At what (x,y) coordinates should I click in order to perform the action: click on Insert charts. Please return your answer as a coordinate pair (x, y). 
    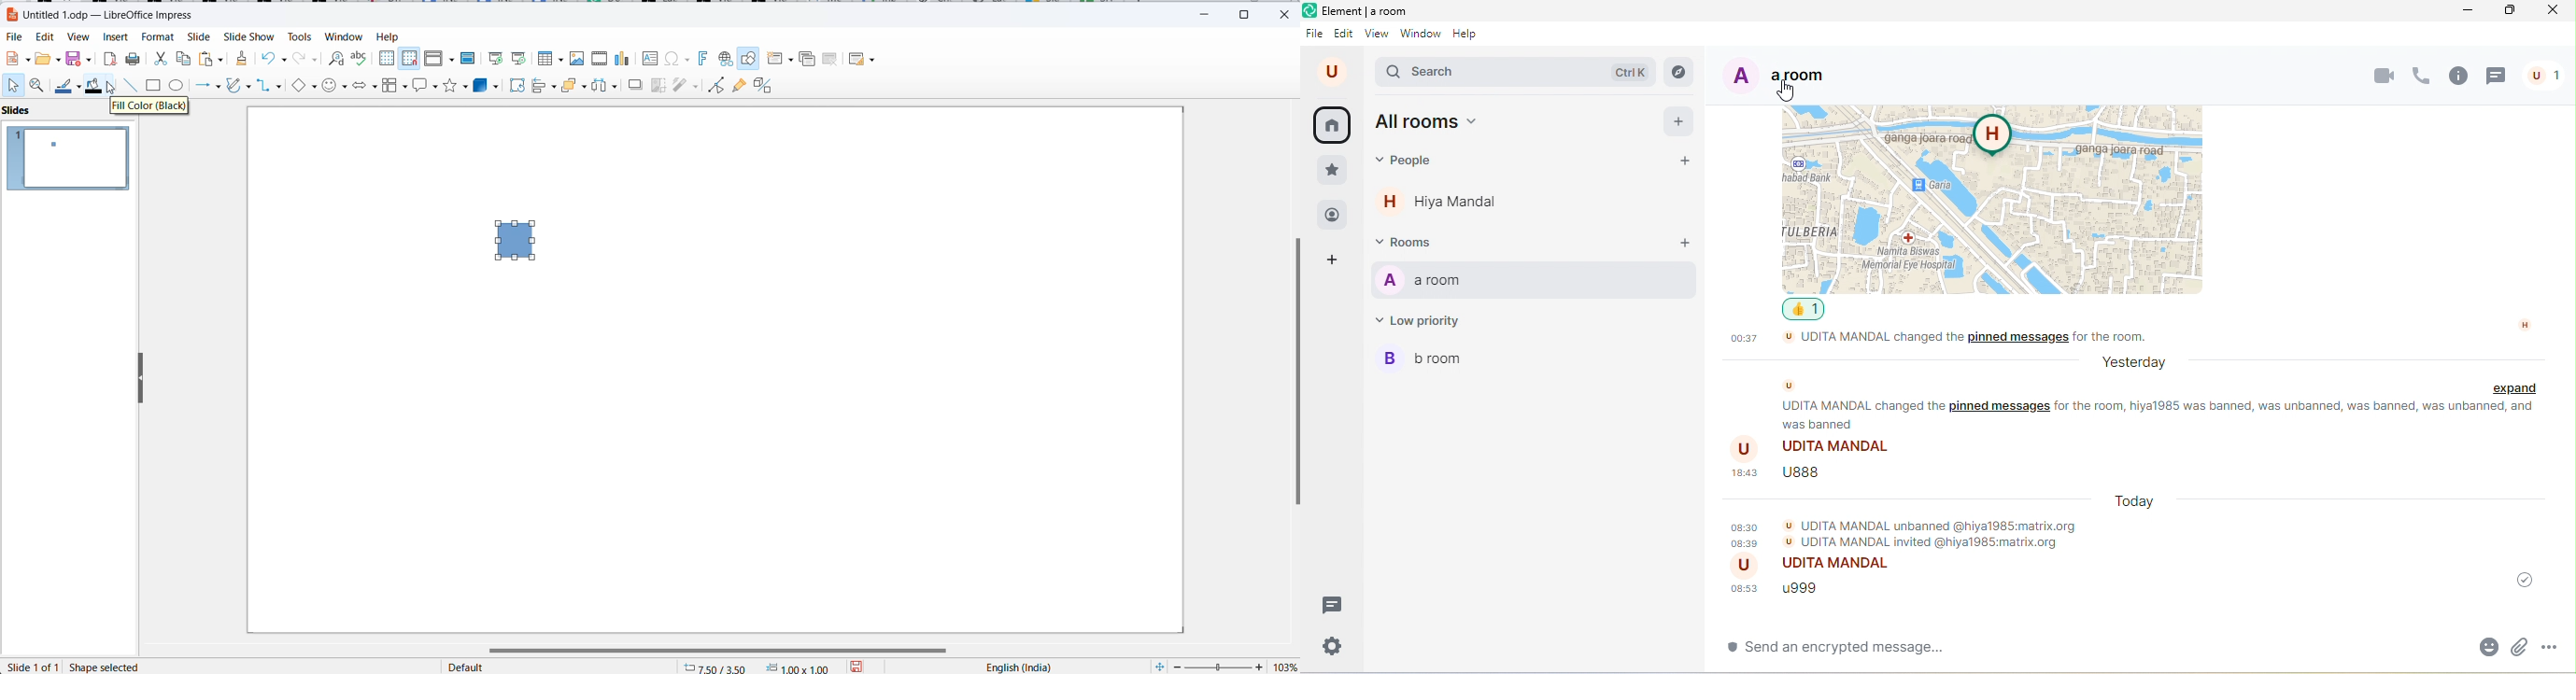
    Looking at the image, I should click on (625, 59).